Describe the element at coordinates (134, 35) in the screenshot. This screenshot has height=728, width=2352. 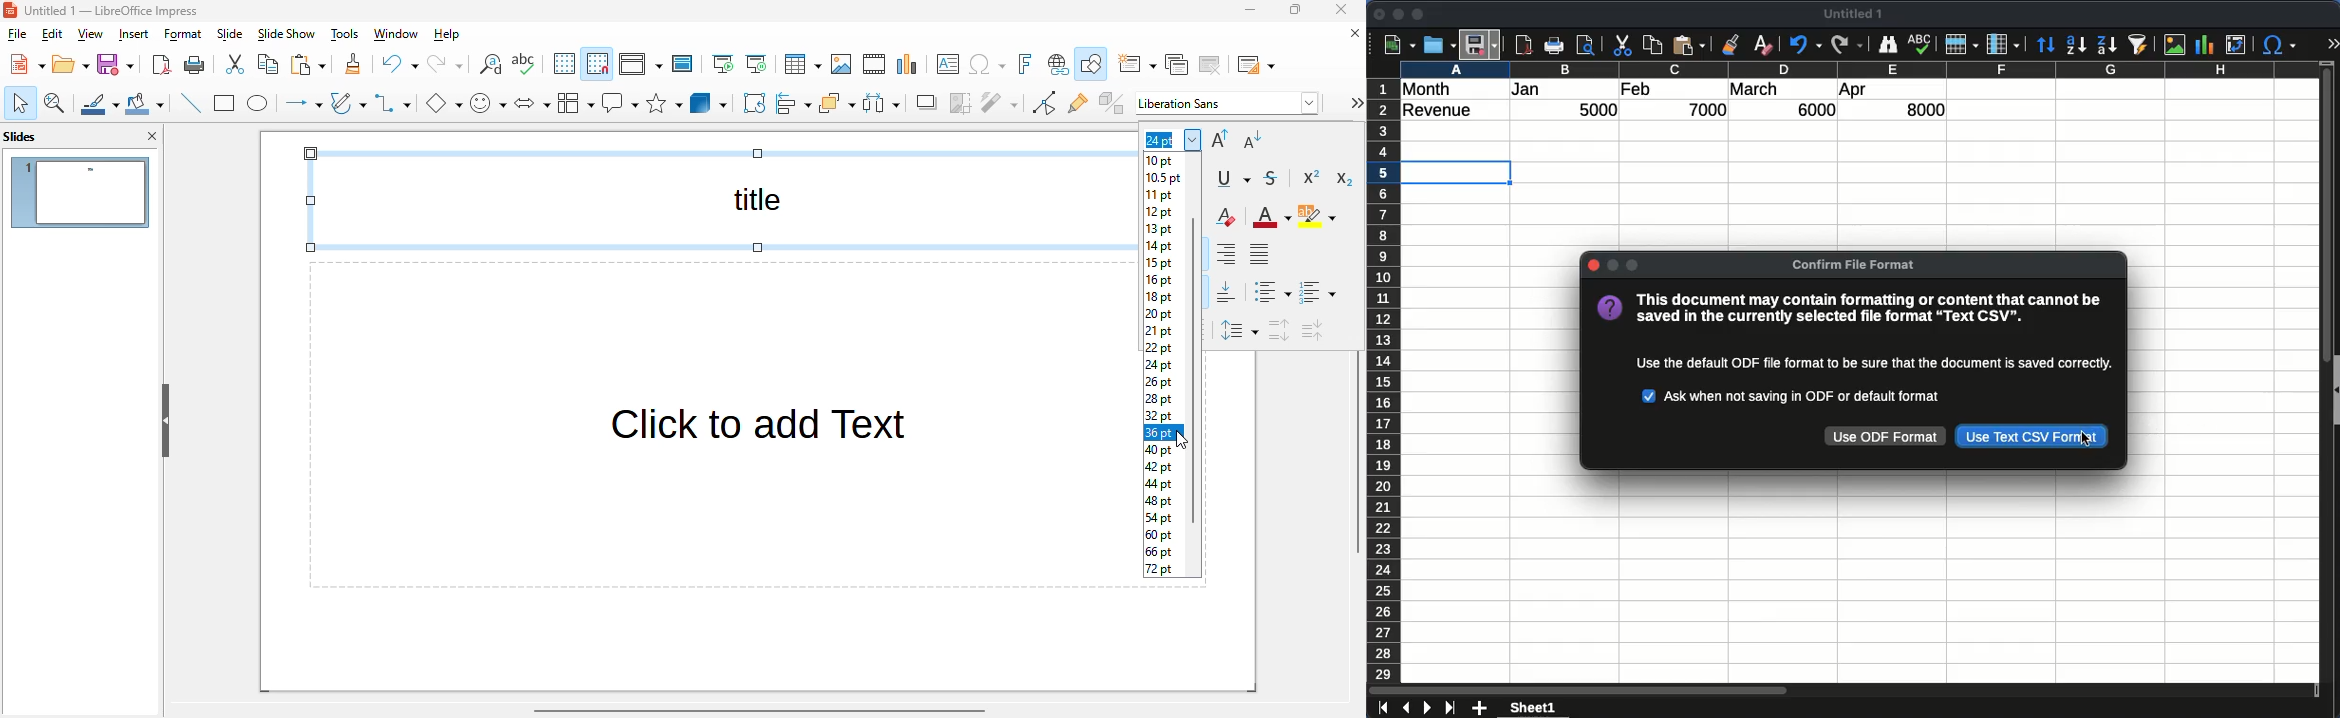
I see `insert` at that location.